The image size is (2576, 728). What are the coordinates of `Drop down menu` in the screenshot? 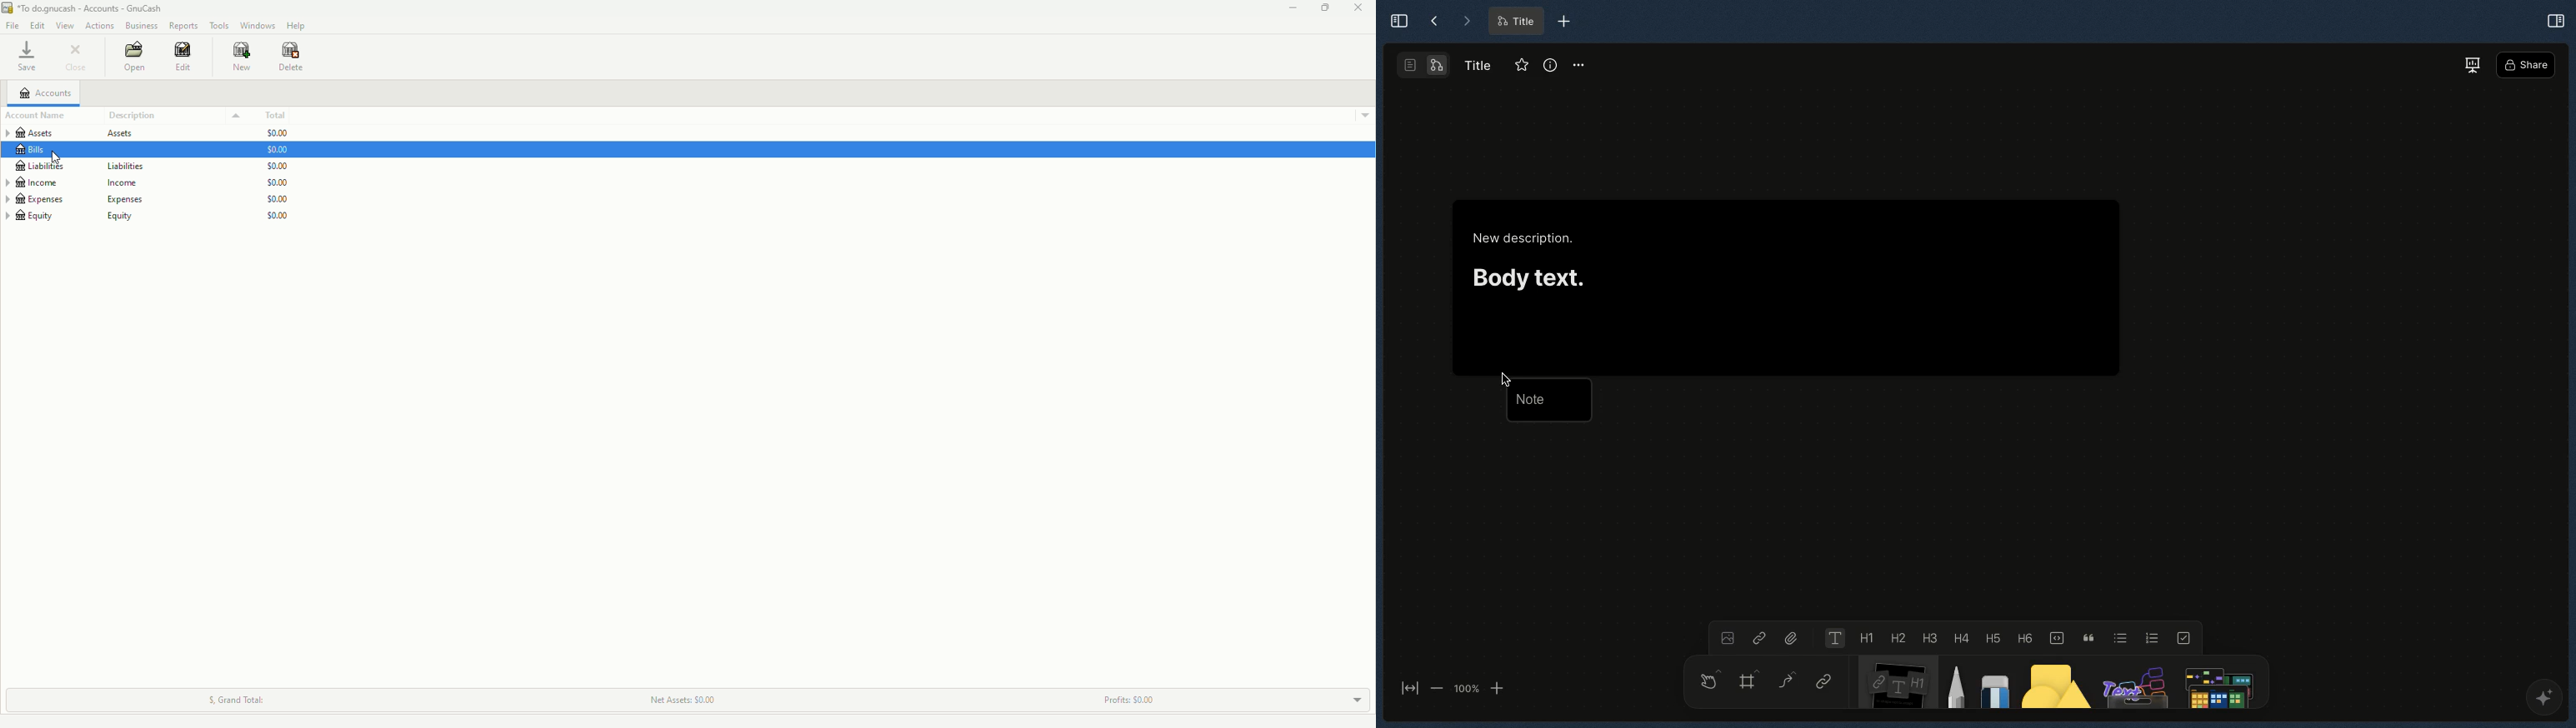 It's located at (1361, 113).